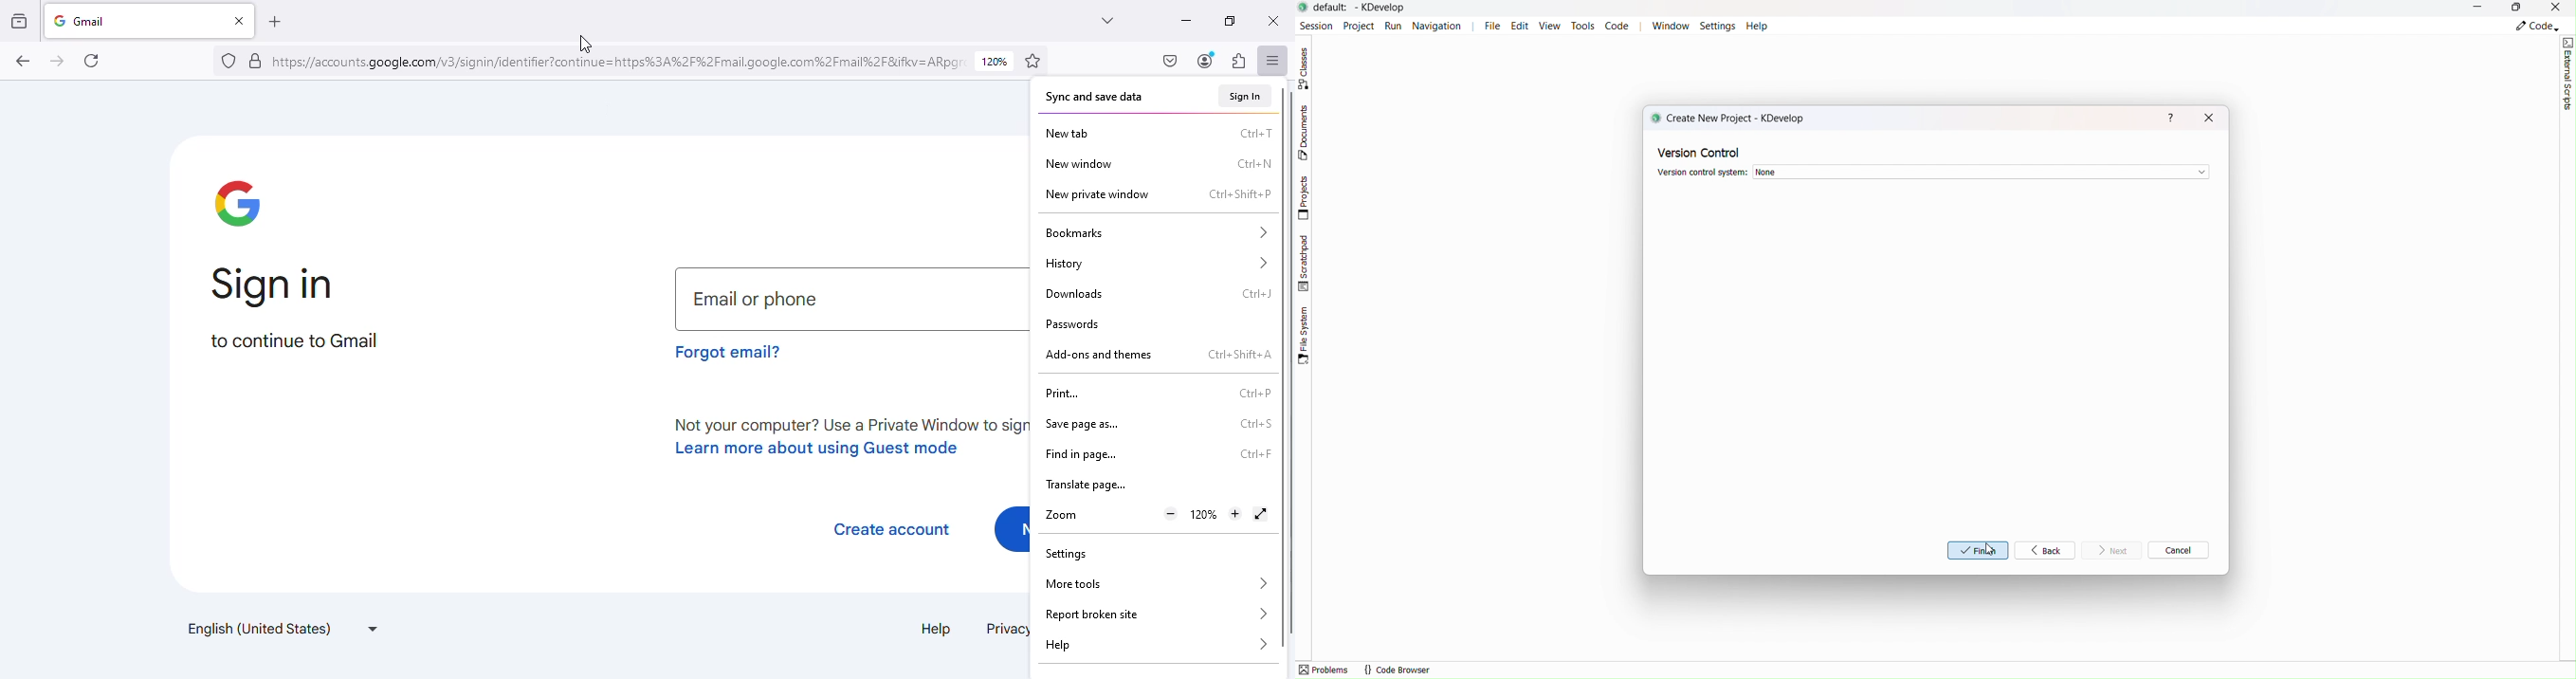 The width and height of the screenshot is (2576, 700). Describe the element at coordinates (229, 61) in the screenshot. I see `no trackers known to firefox were detected on this page` at that location.